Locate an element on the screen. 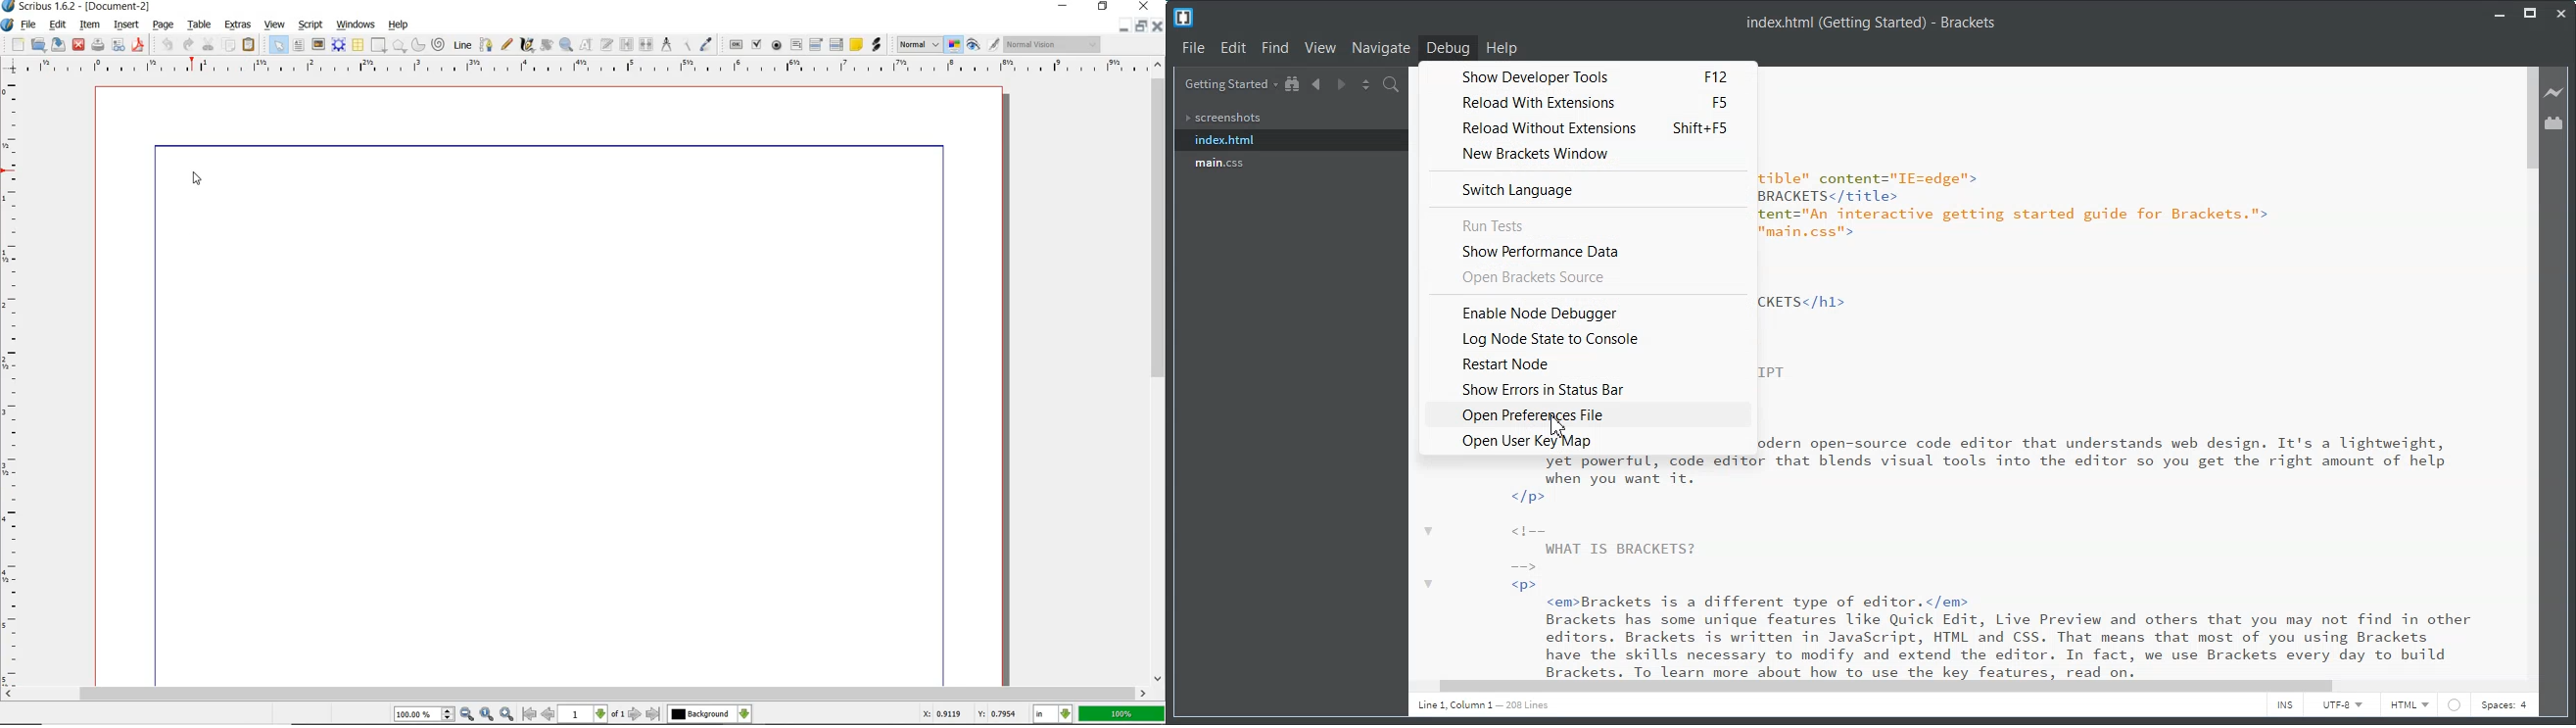 The image size is (2576, 728). zoom to is located at coordinates (488, 715).